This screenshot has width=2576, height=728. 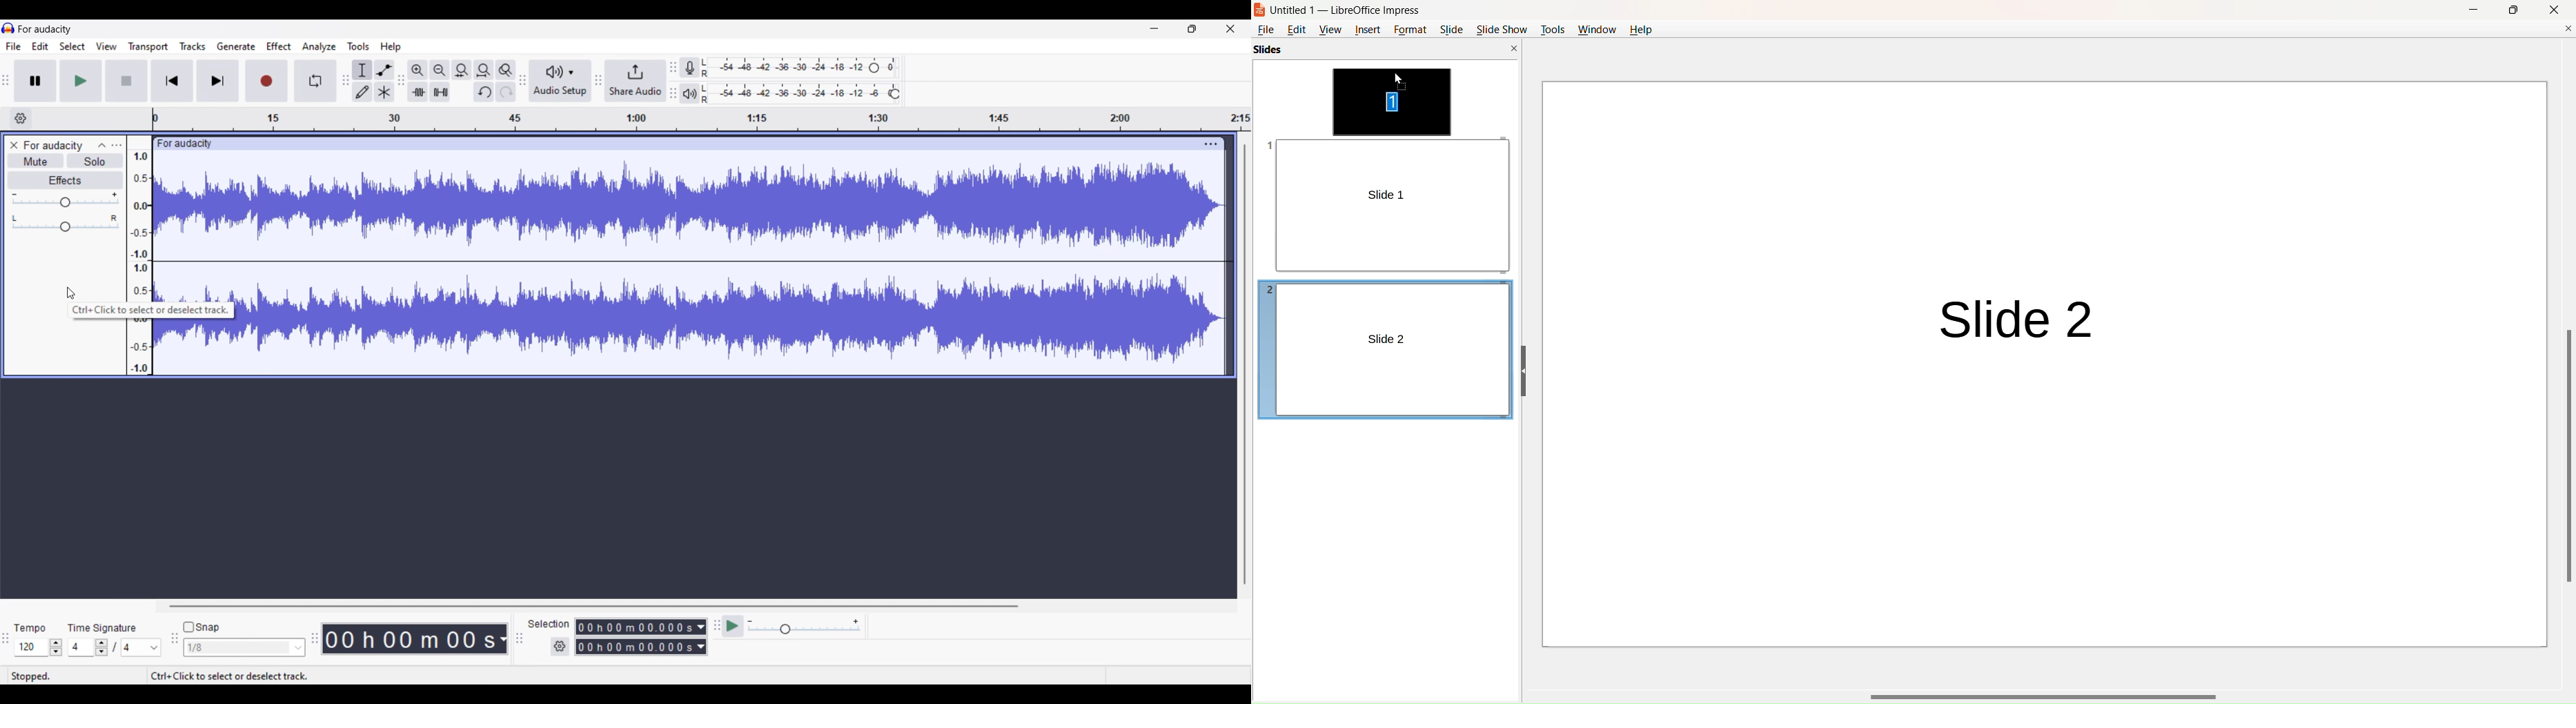 What do you see at coordinates (36, 81) in the screenshot?
I see `Pause` at bounding box center [36, 81].